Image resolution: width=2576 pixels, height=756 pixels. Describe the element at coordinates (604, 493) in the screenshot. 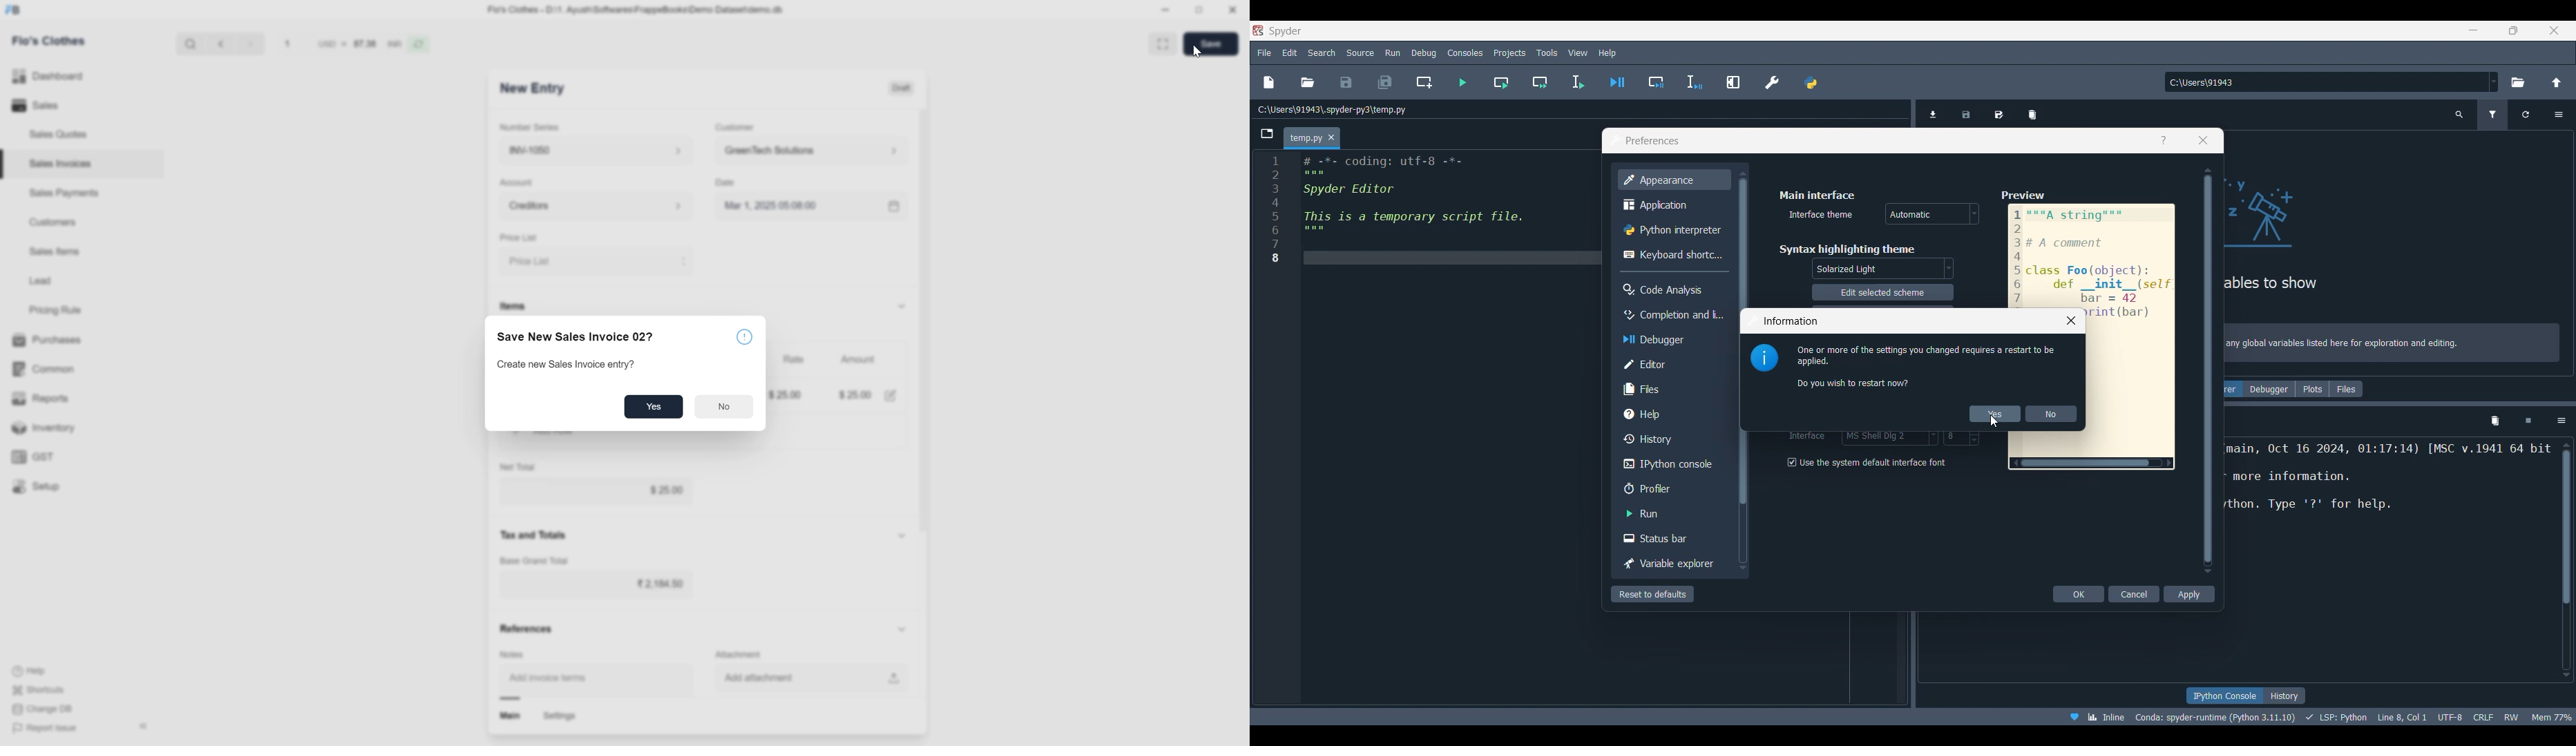

I see `net total input box` at that location.